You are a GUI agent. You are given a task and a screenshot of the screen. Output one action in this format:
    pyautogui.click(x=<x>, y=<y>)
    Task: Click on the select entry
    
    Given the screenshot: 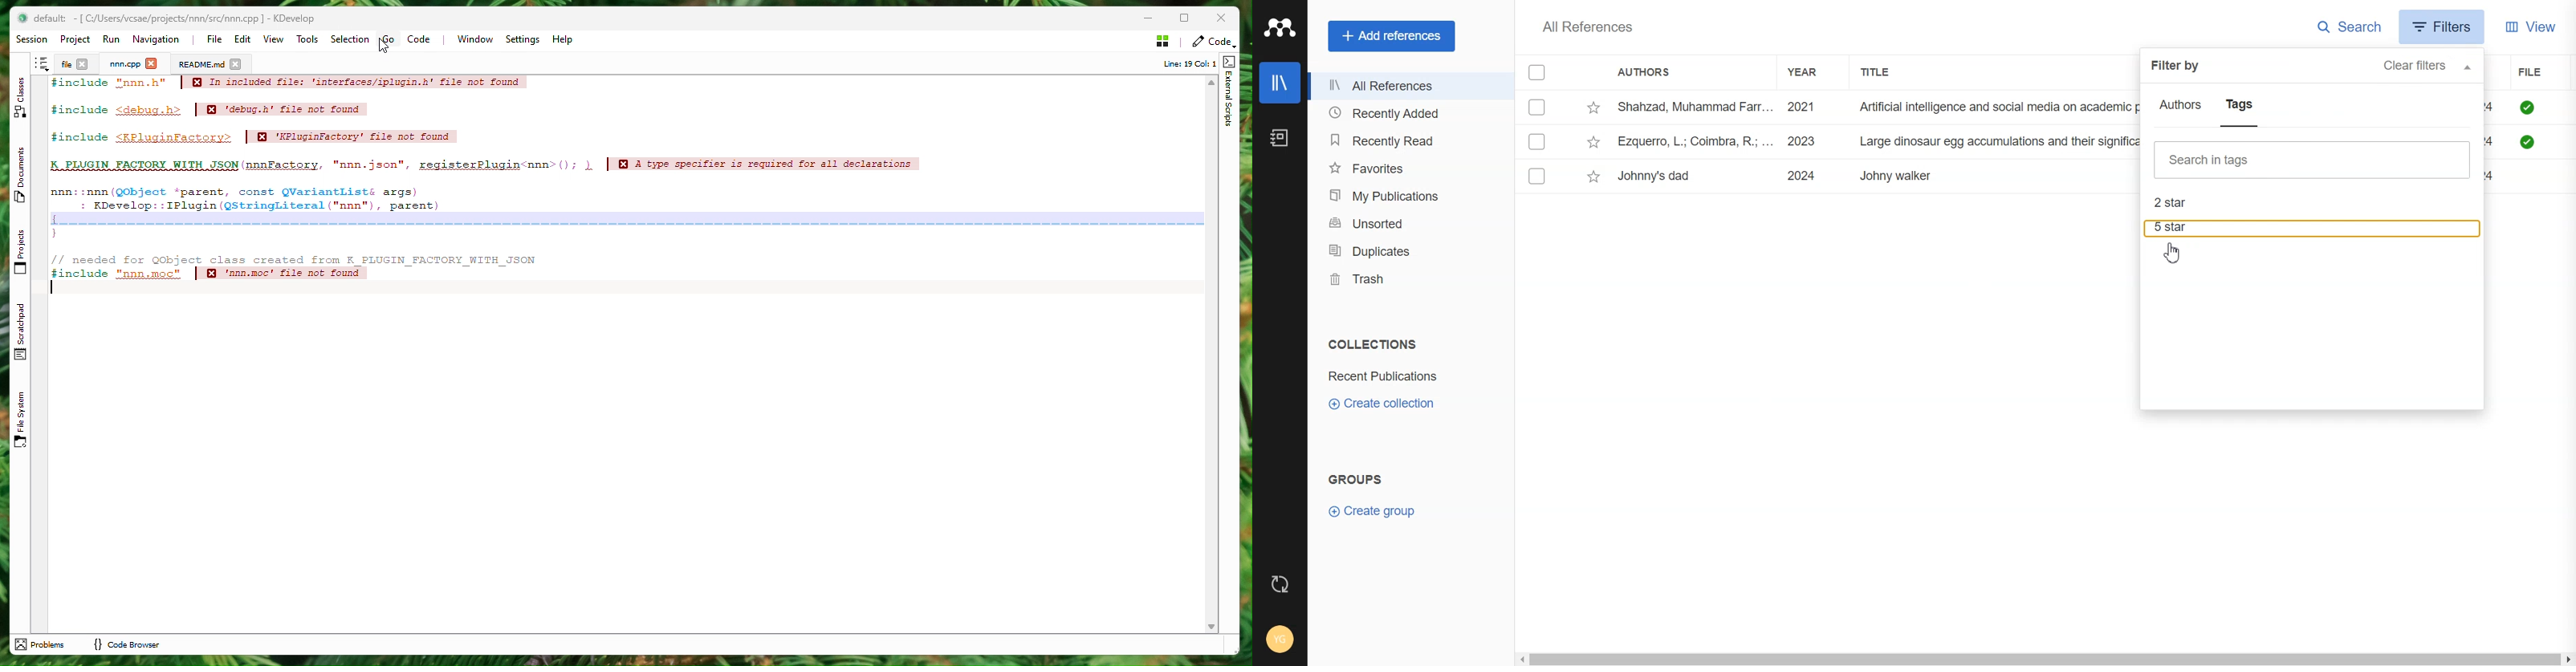 What is the action you would take?
    pyautogui.click(x=1538, y=176)
    